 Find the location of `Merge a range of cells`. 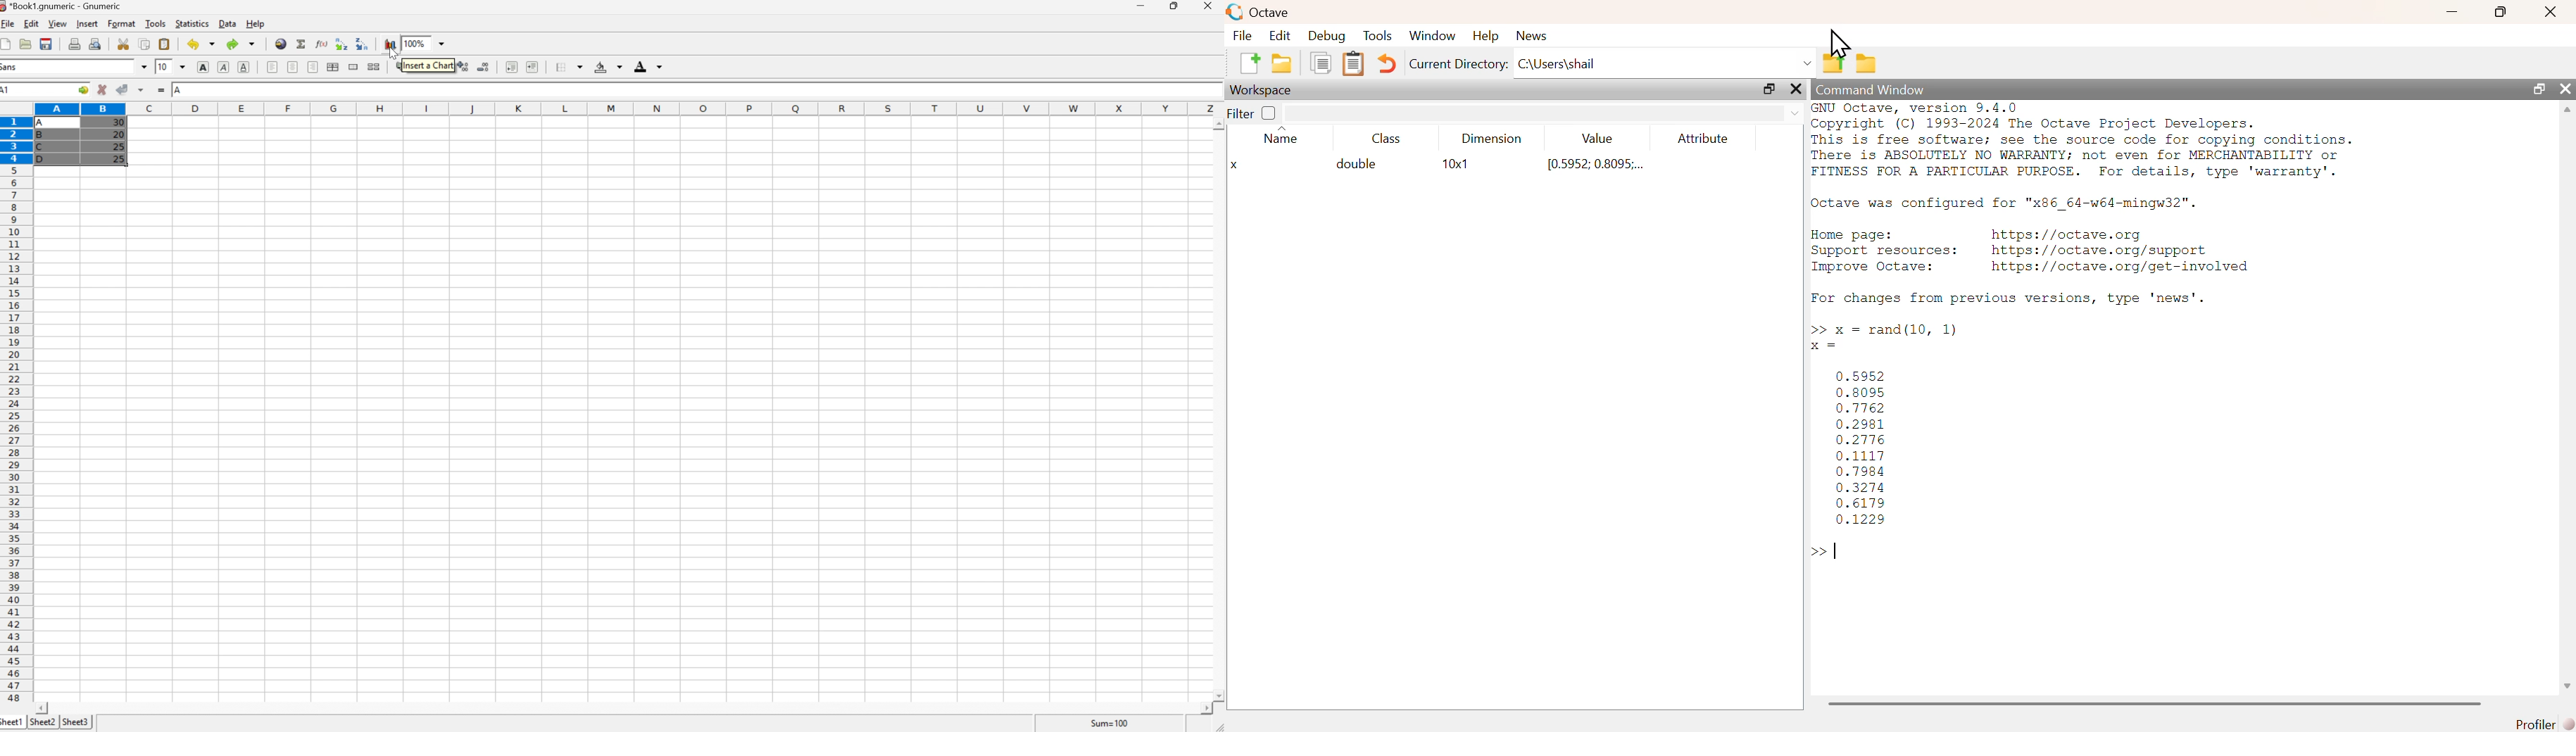

Merge a range of cells is located at coordinates (354, 67).